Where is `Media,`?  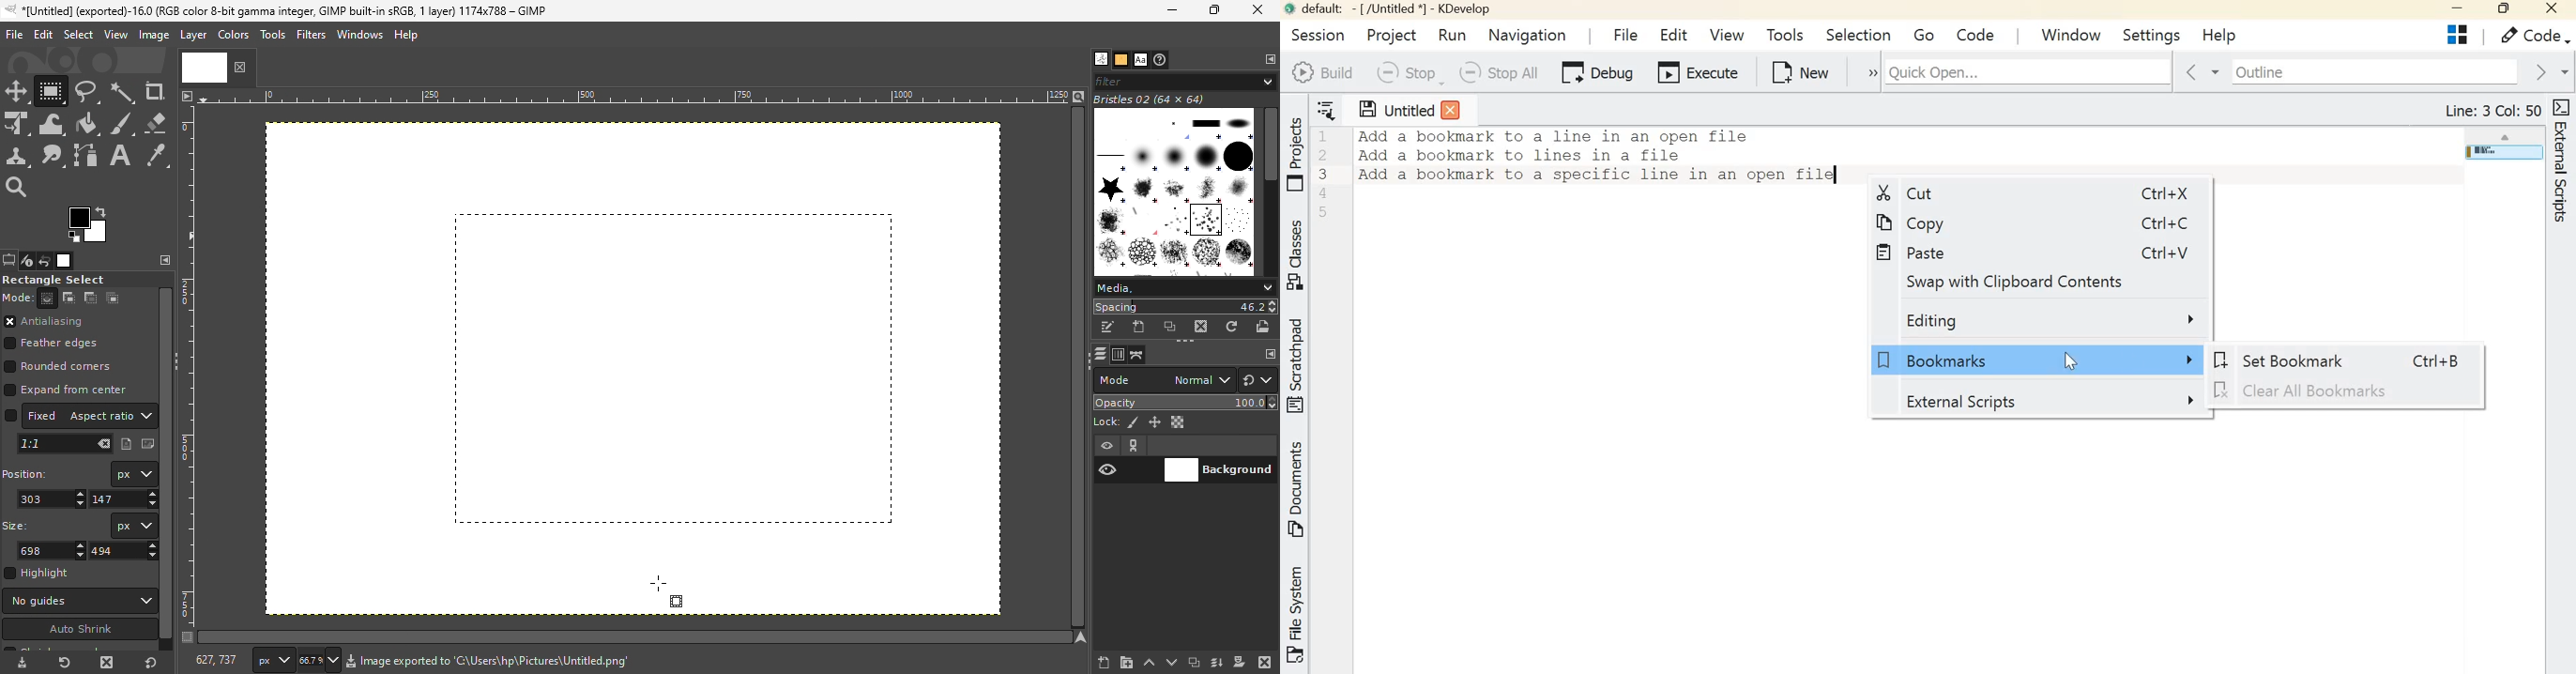
Media, is located at coordinates (1184, 287).